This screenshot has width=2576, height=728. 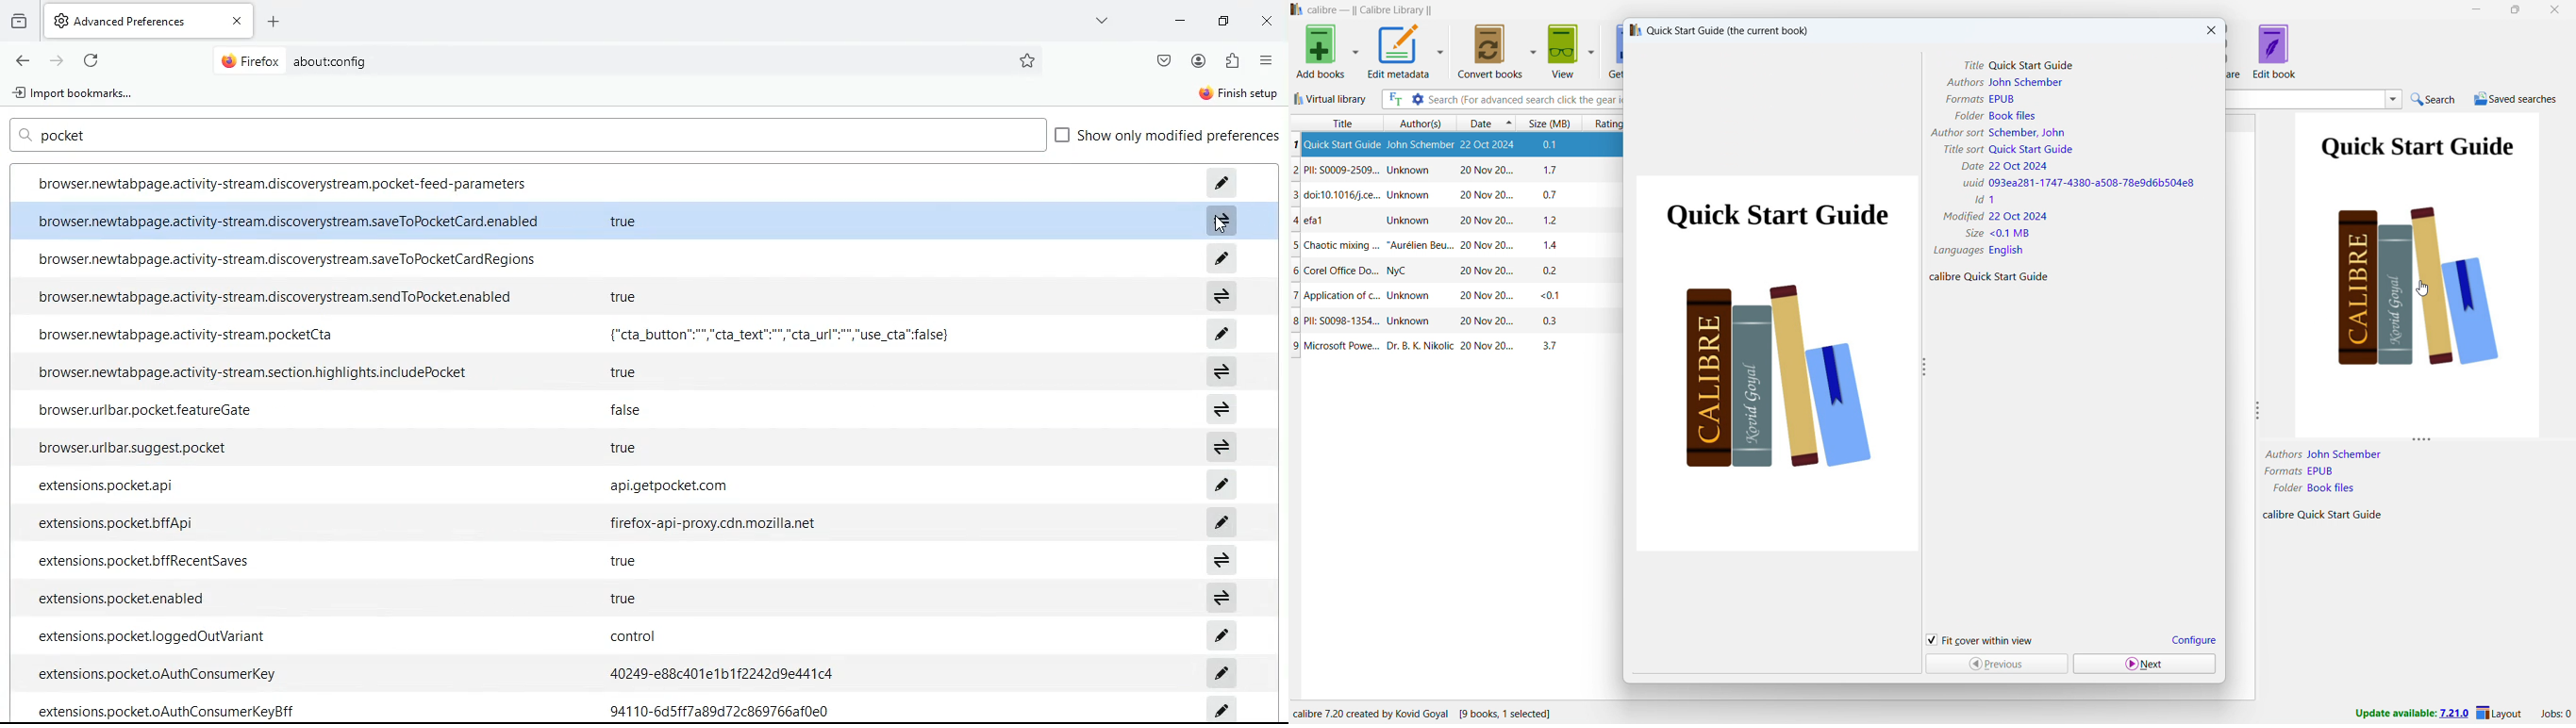 I want to click on import bookmarks, so click(x=75, y=94).